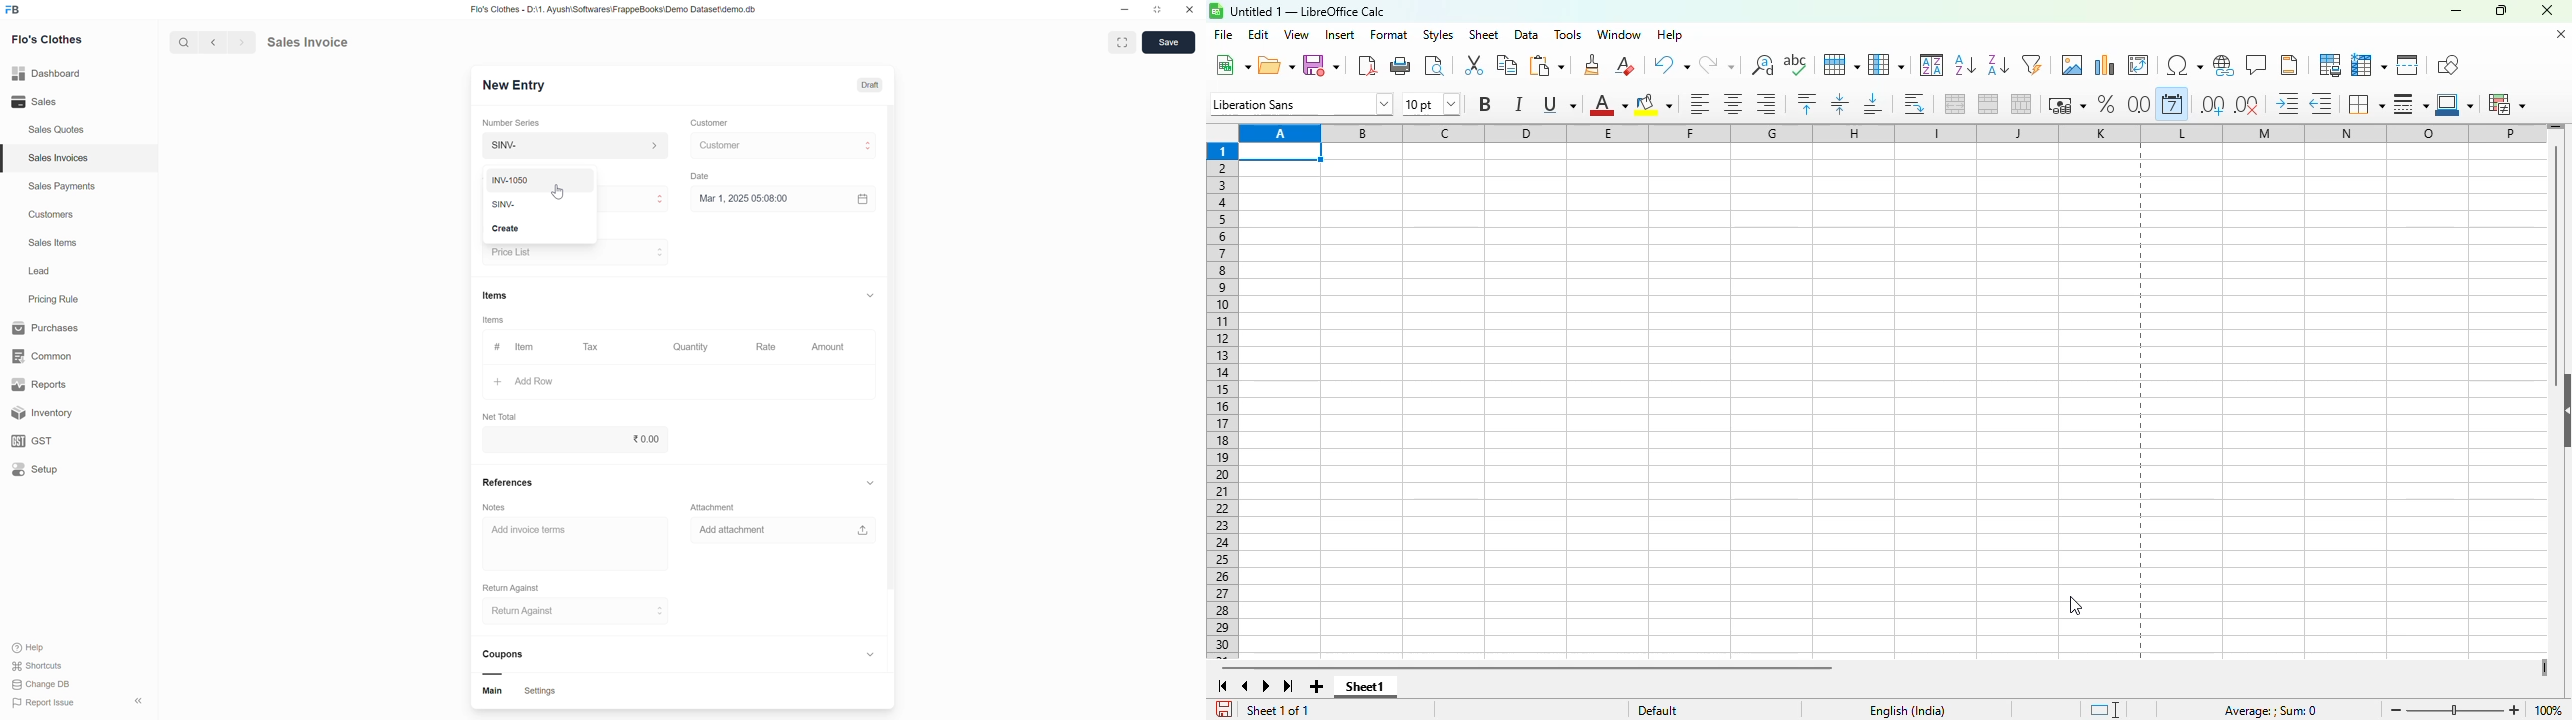 The image size is (2576, 728). I want to click on common, so click(63, 354).